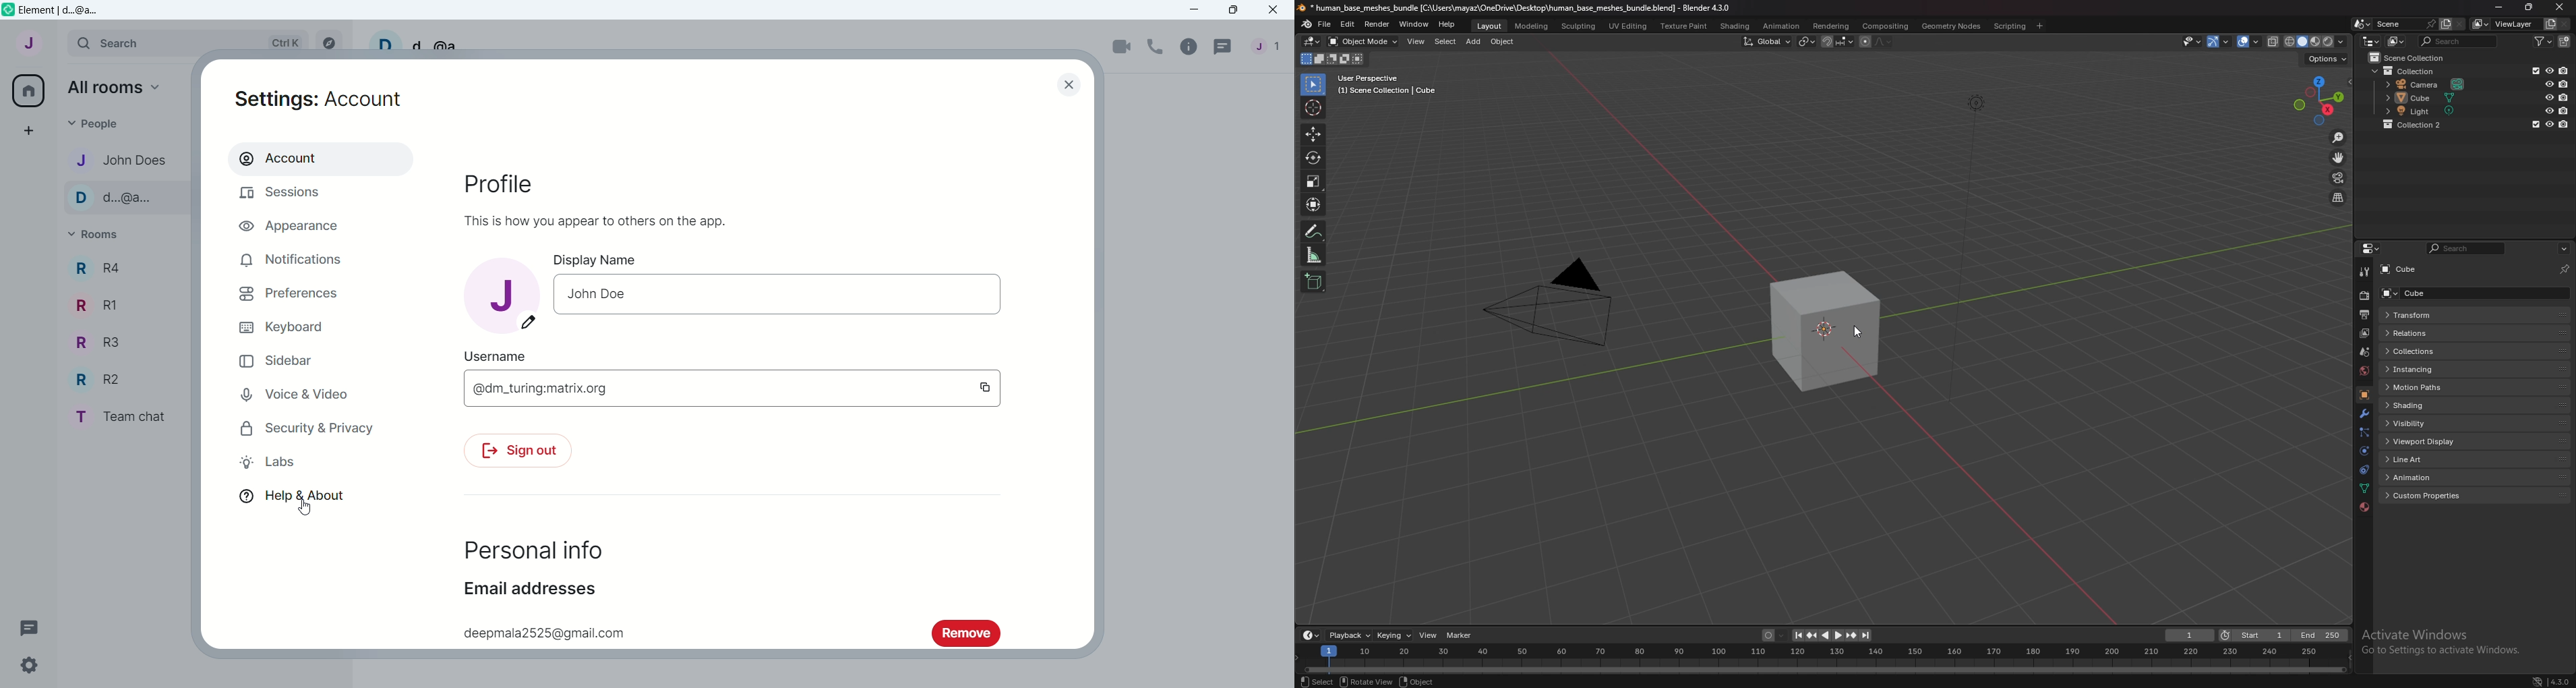 This screenshot has height=700, width=2576. What do you see at coordinates (30, 627) in the screenshot?
I see `Theads` at bounding box center [30, 627].